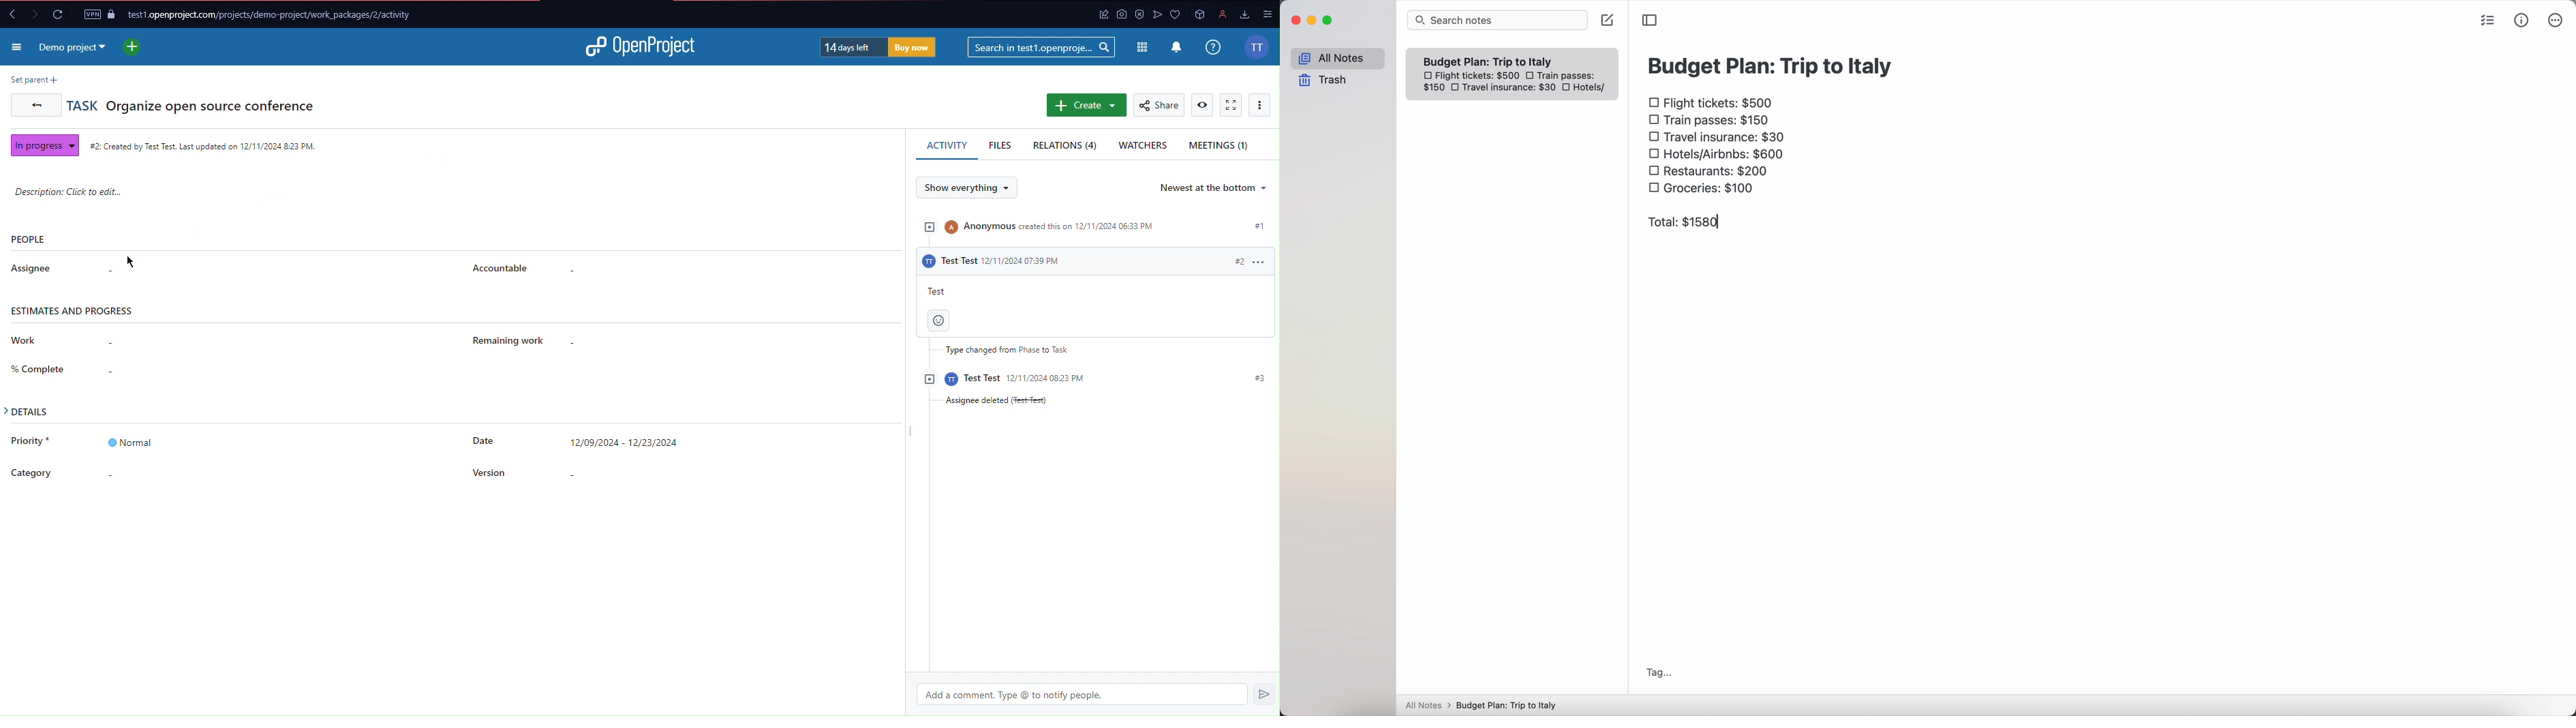  I want to click on Files, so click(1000, 146).